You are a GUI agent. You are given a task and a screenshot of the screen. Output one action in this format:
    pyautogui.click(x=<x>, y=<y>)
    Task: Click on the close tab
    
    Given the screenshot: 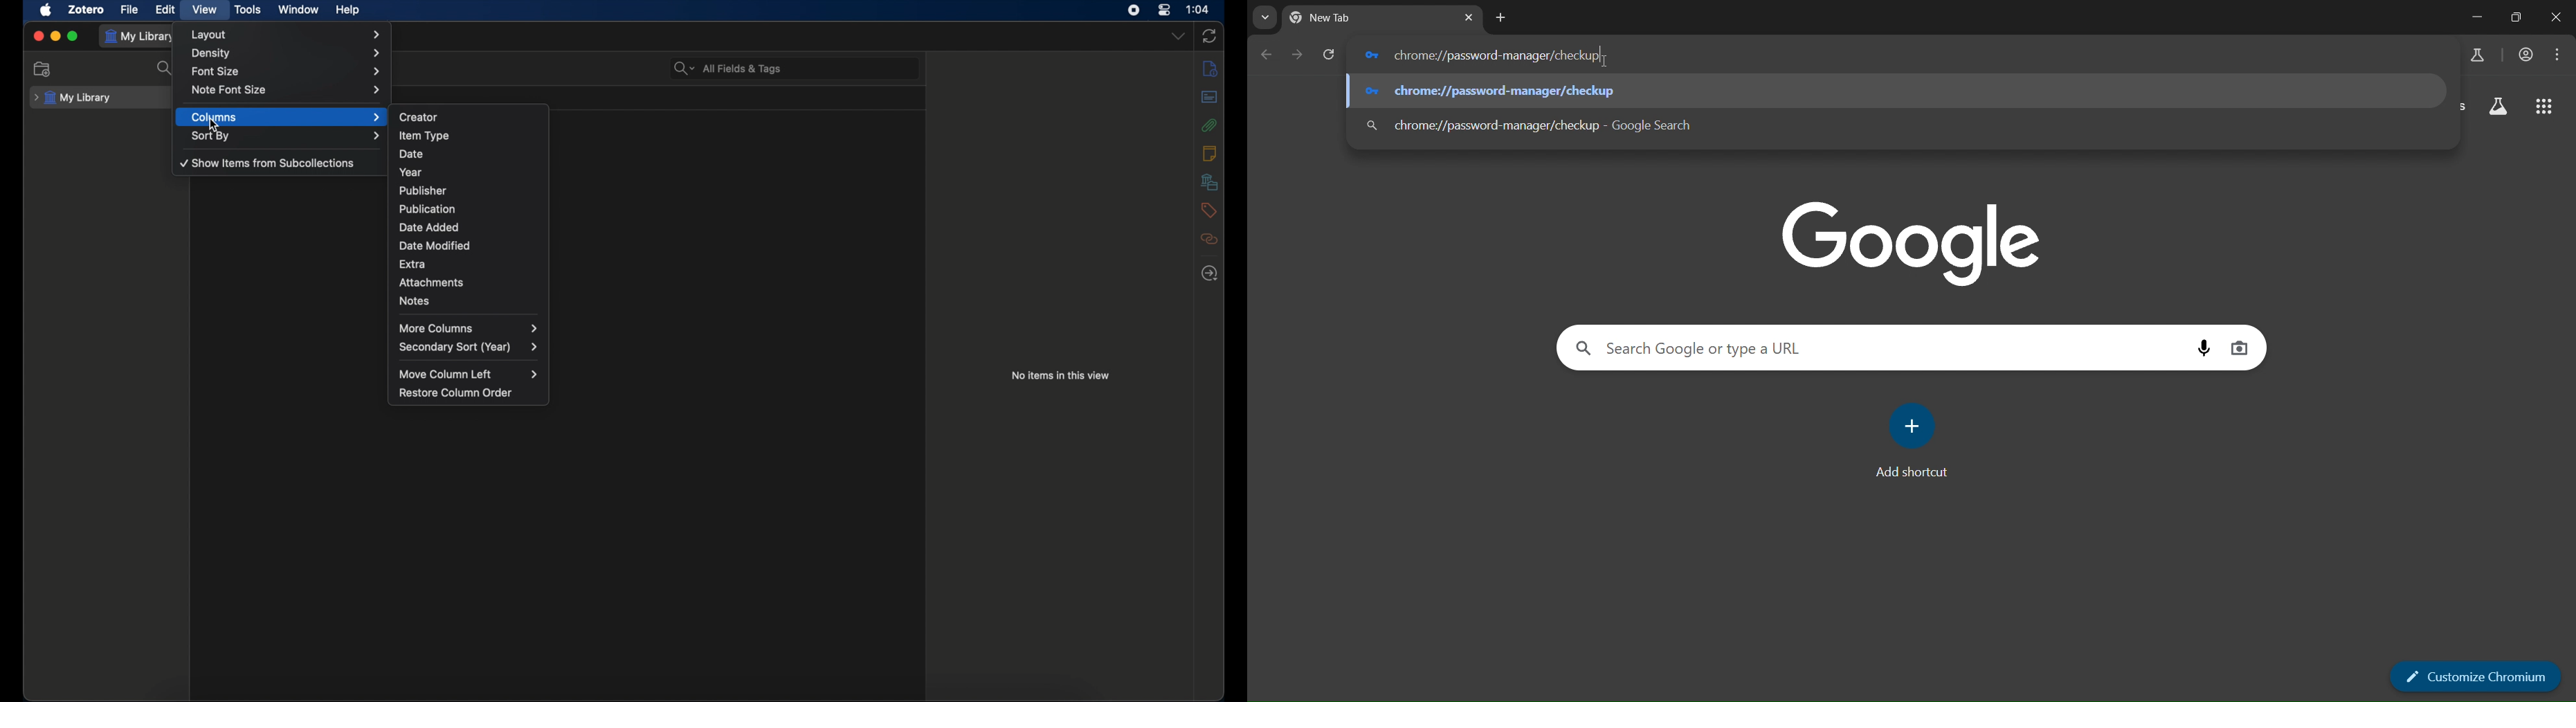 What is the action you would take?
    pyautogui.click(x=1470, y=17)
    